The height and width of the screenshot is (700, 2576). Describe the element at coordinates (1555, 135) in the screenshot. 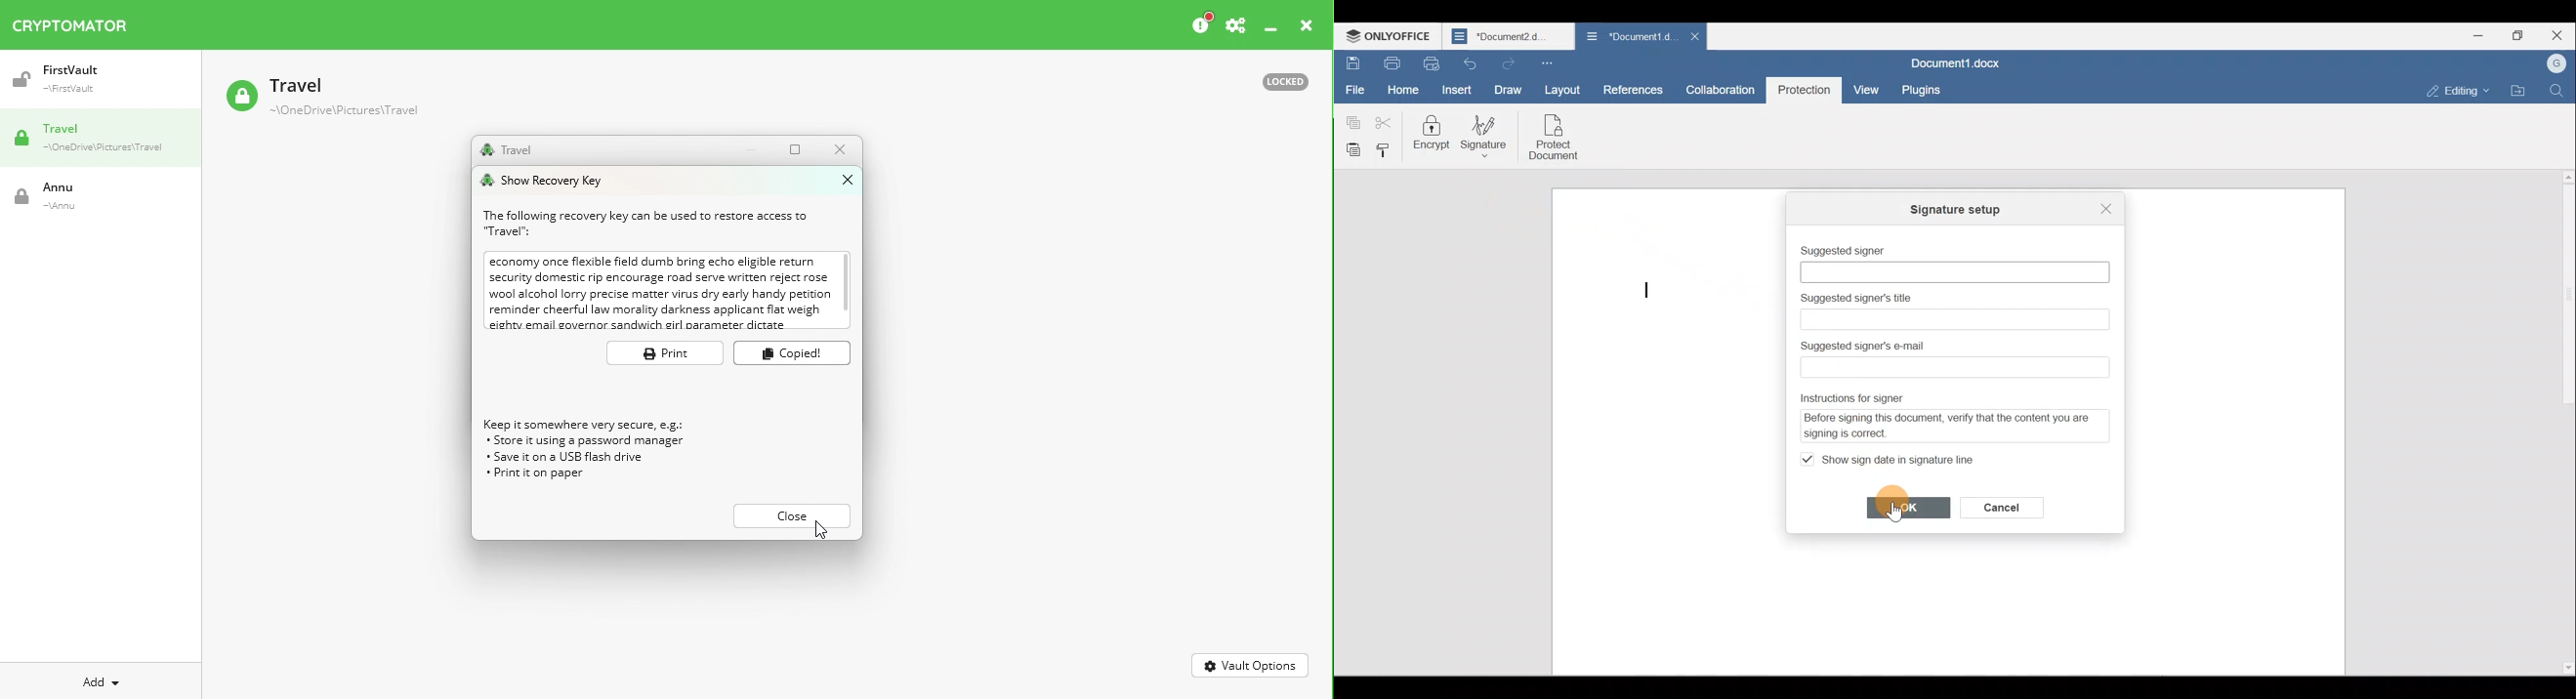

I see `Protect document` at that location.